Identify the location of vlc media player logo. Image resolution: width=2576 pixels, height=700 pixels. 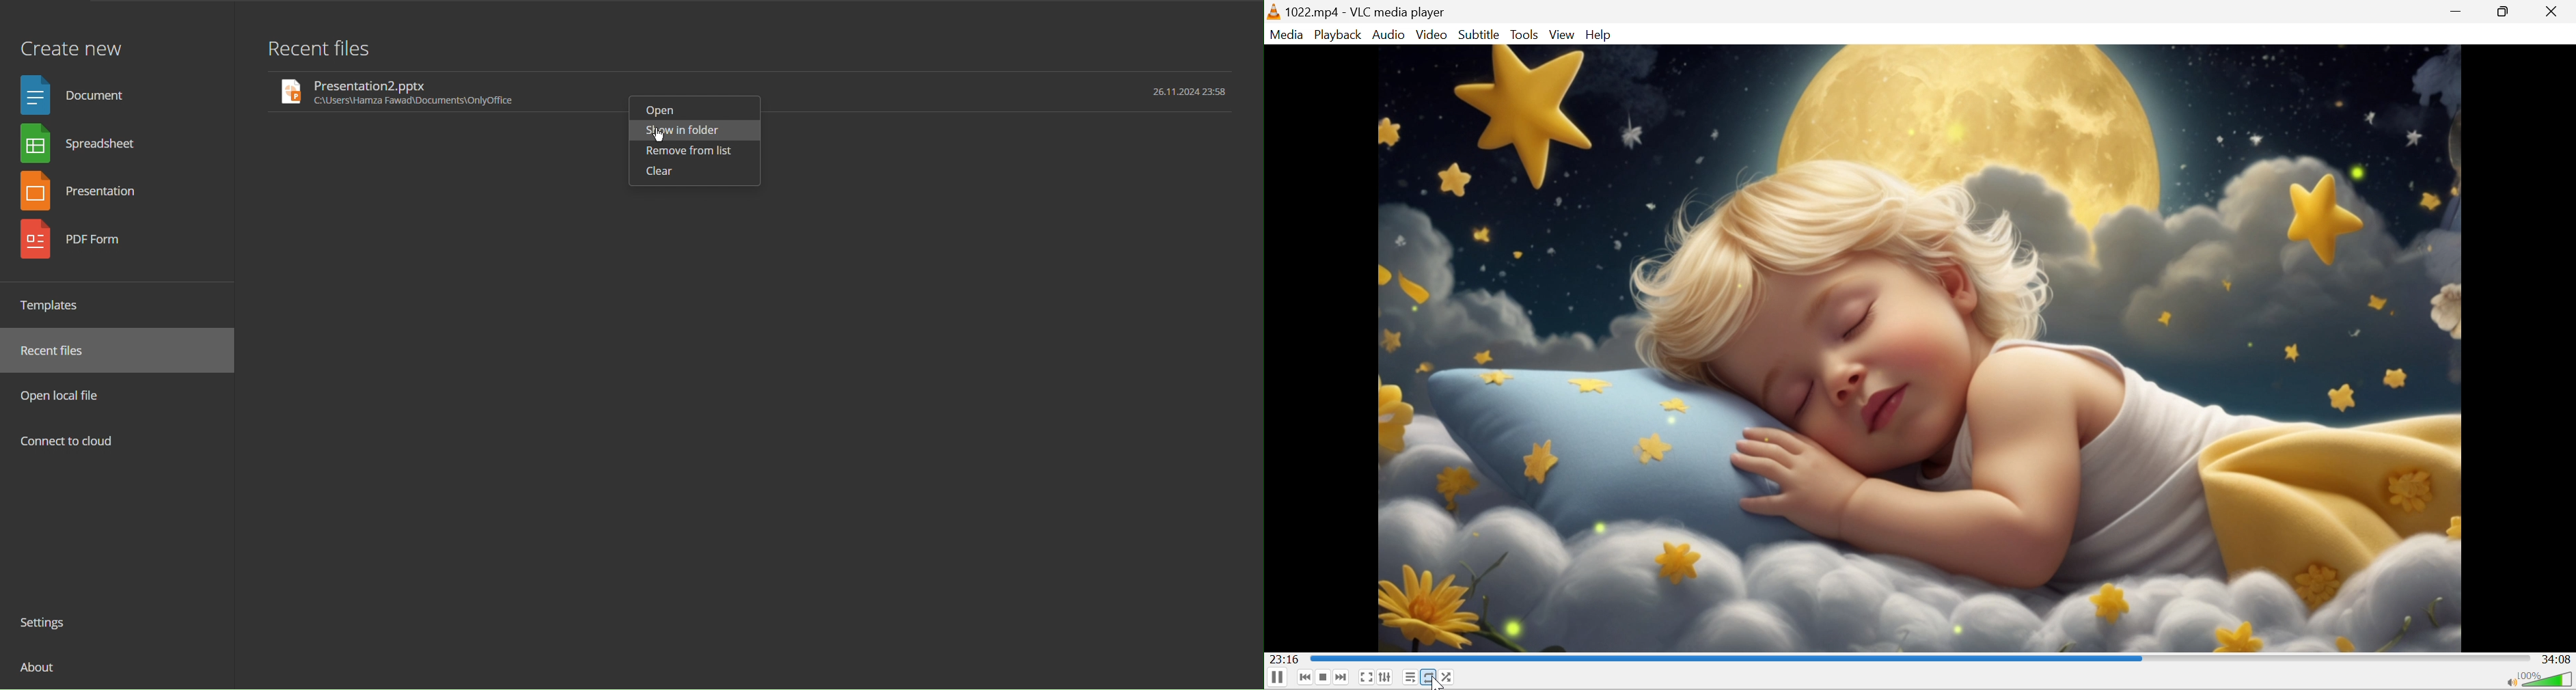
(1273, 13).